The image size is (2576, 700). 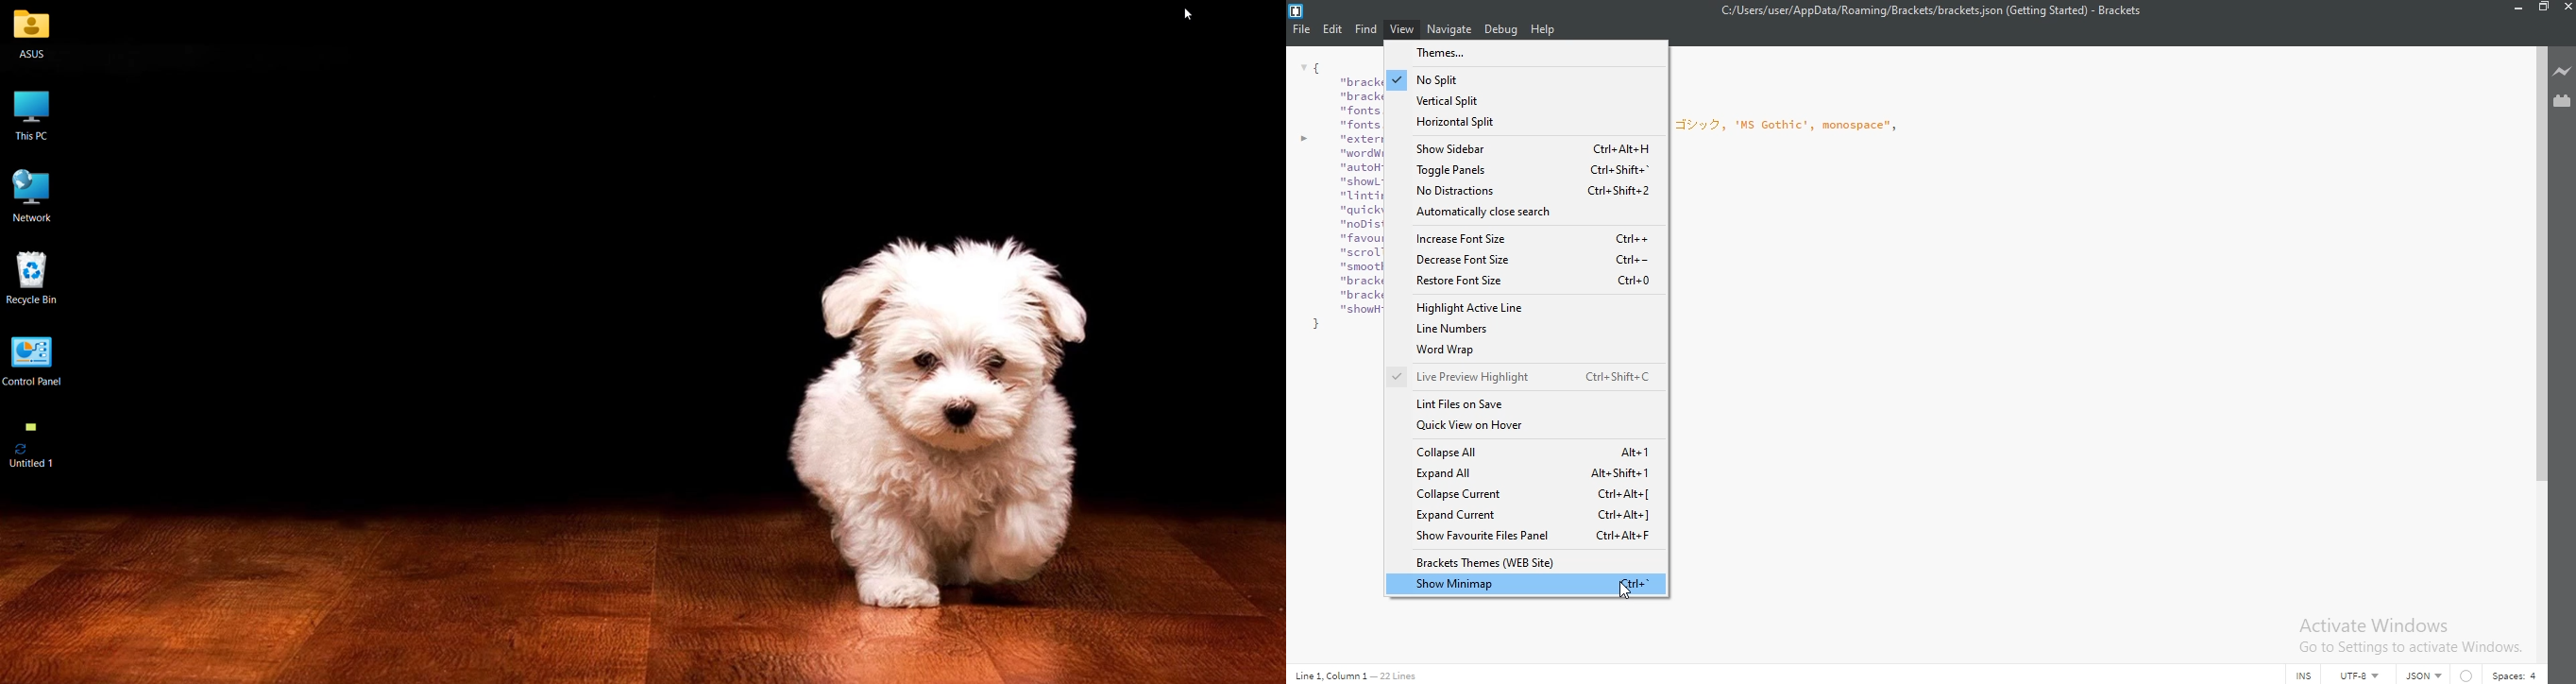 I want to click on restore font size, so click(x=1531, y=281).